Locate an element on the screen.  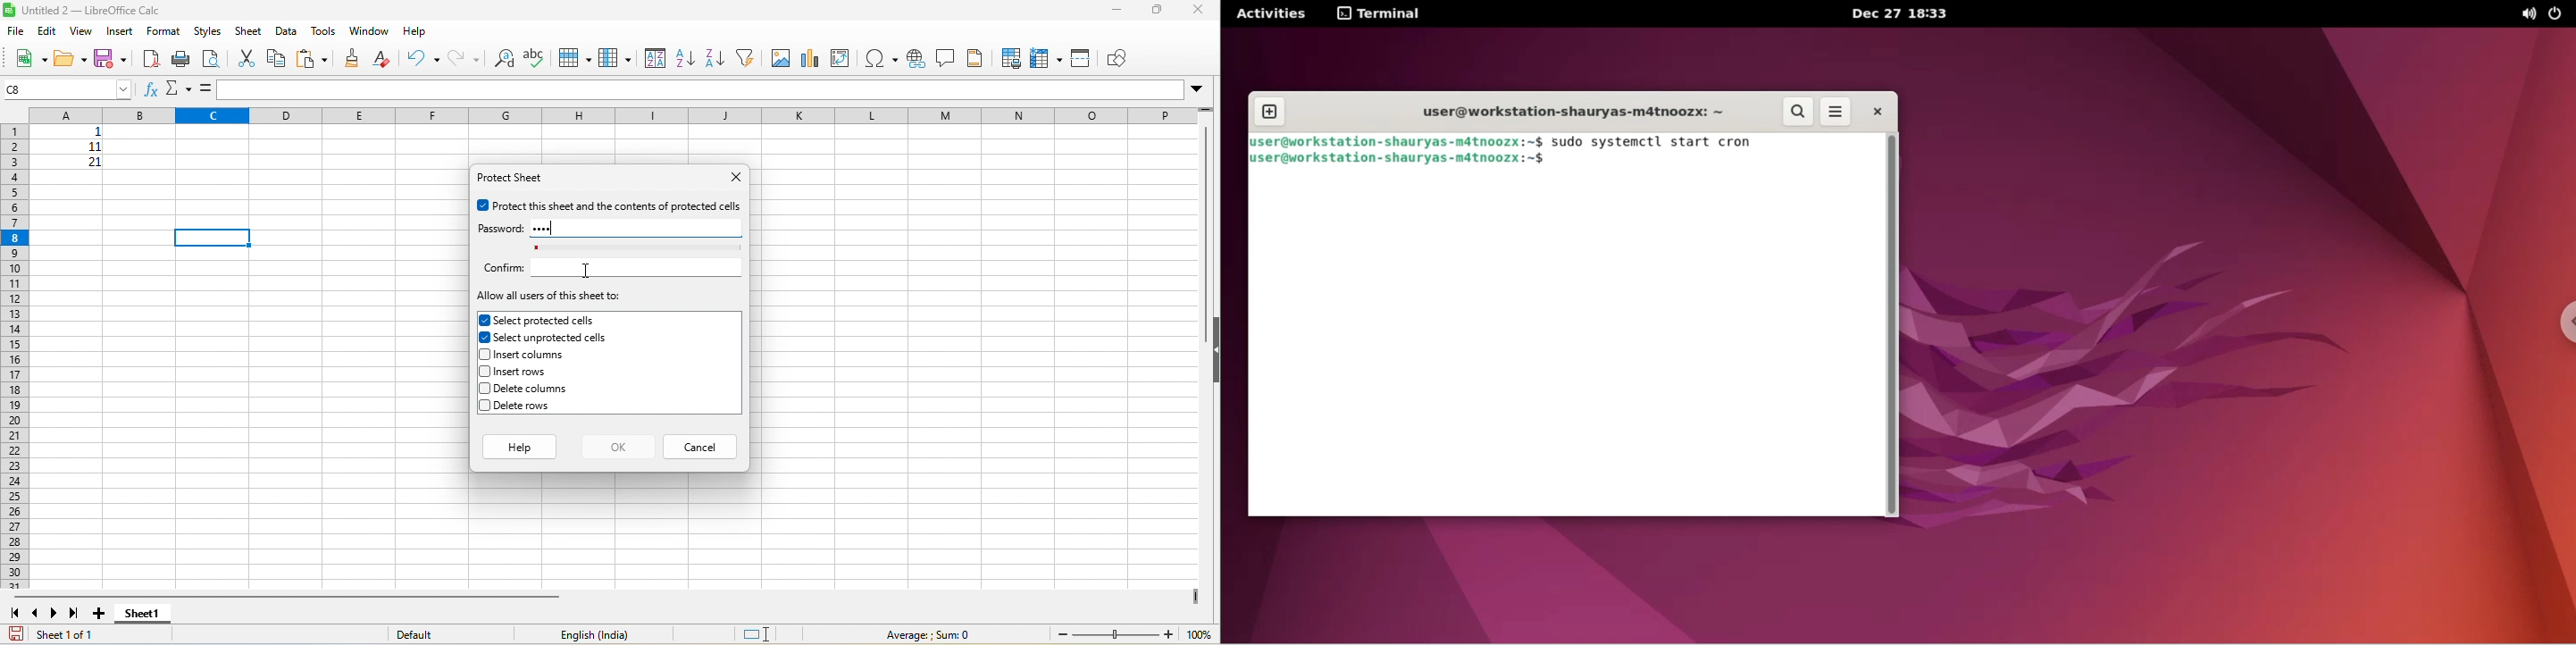
function wizard is located at coordinates (151, 91).